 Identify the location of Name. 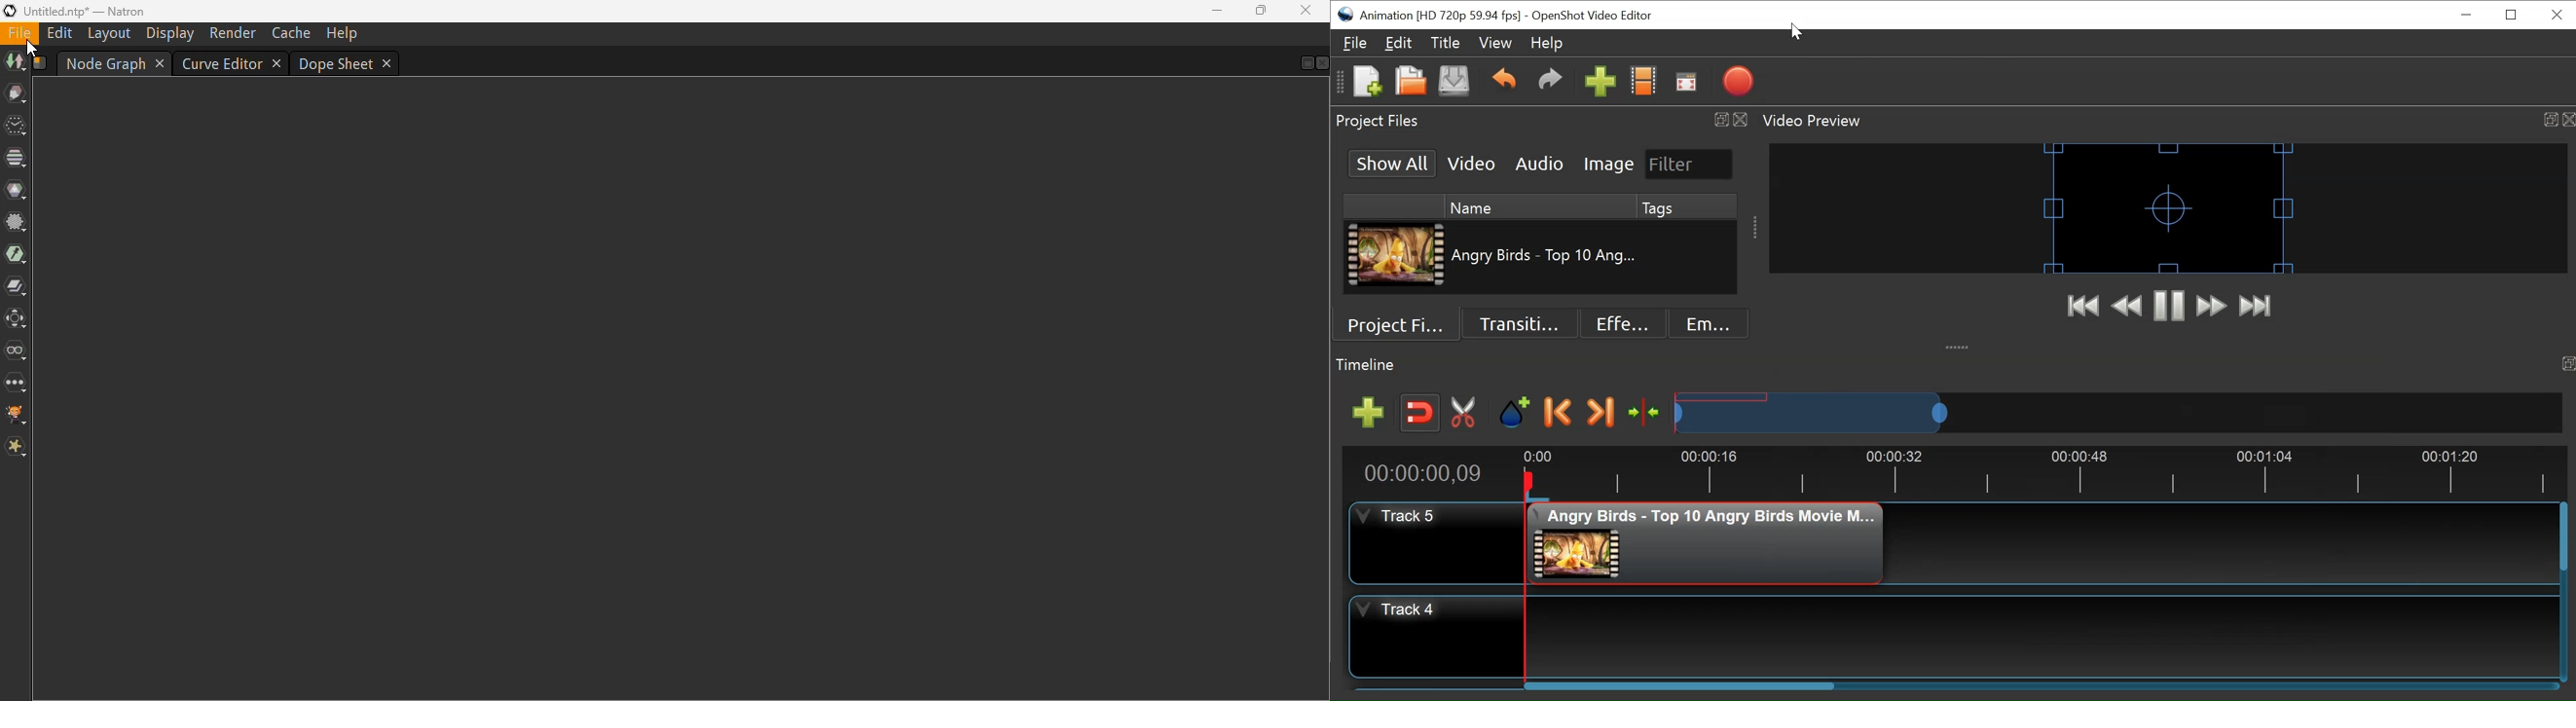
(1539, 205).